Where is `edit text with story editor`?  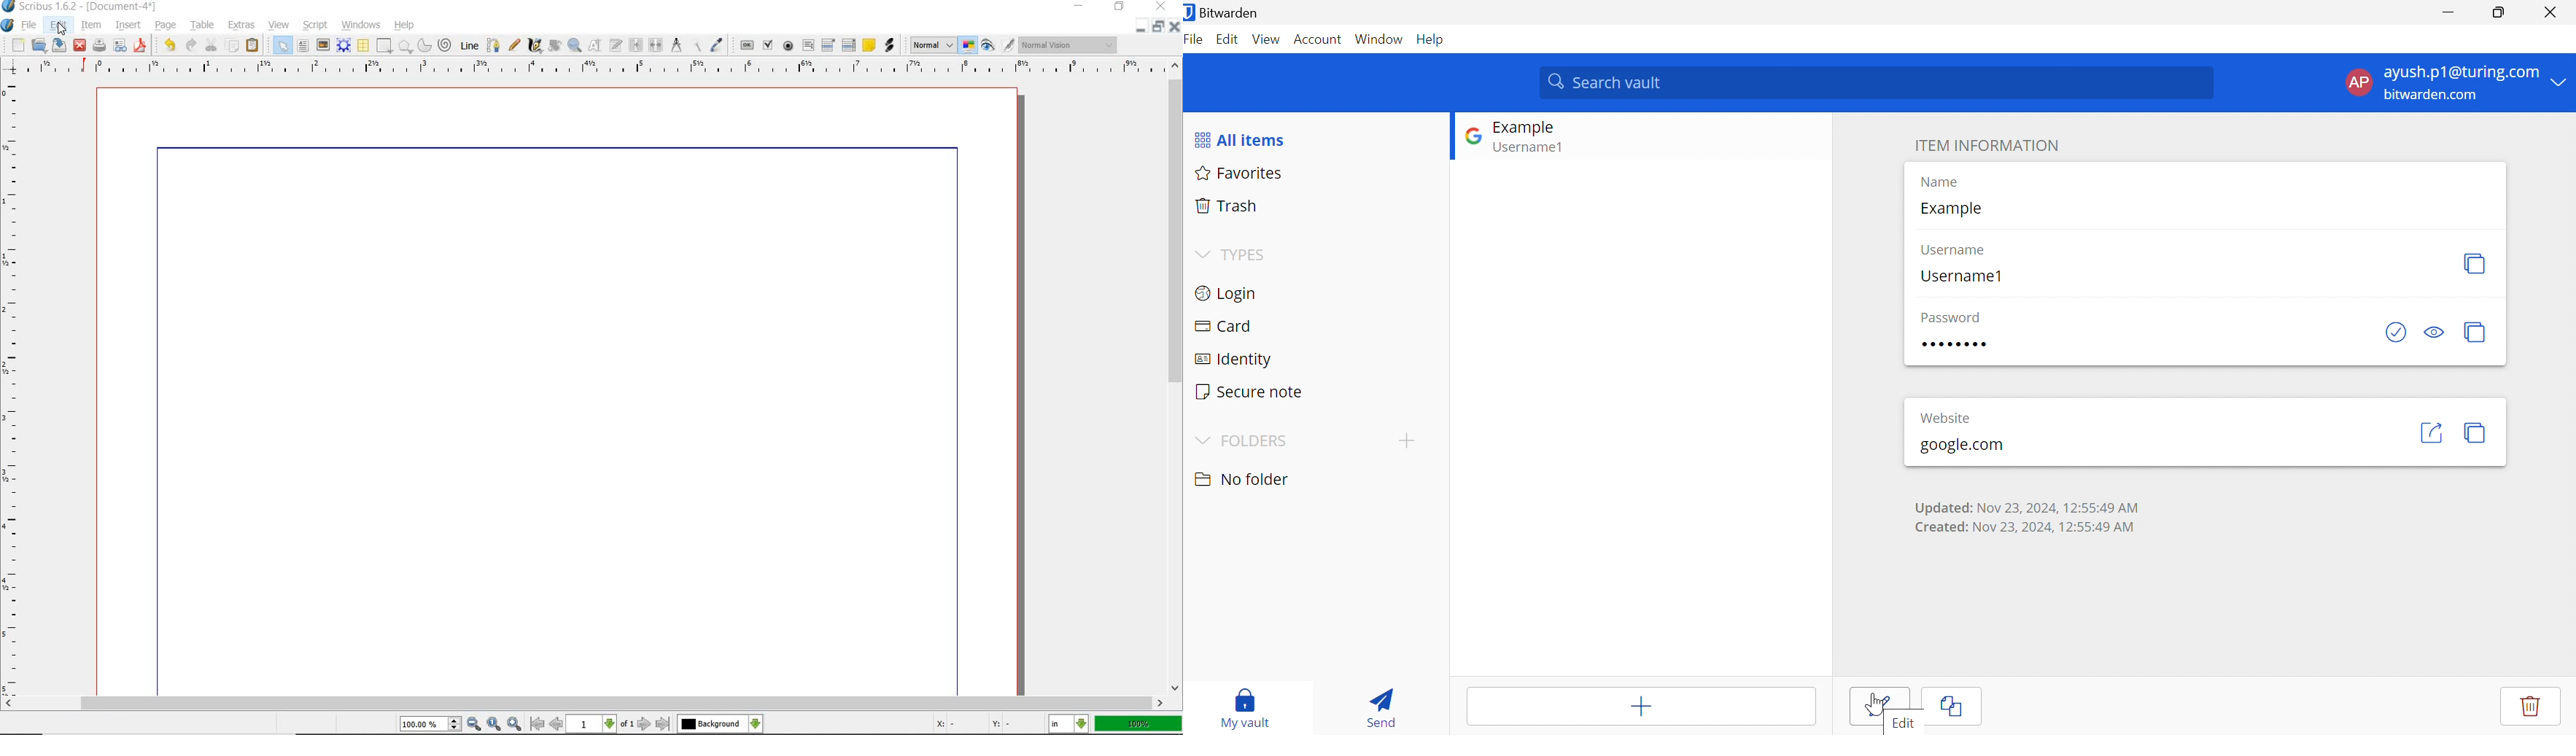 edit text with story editor is located at coordinates (617, 46).